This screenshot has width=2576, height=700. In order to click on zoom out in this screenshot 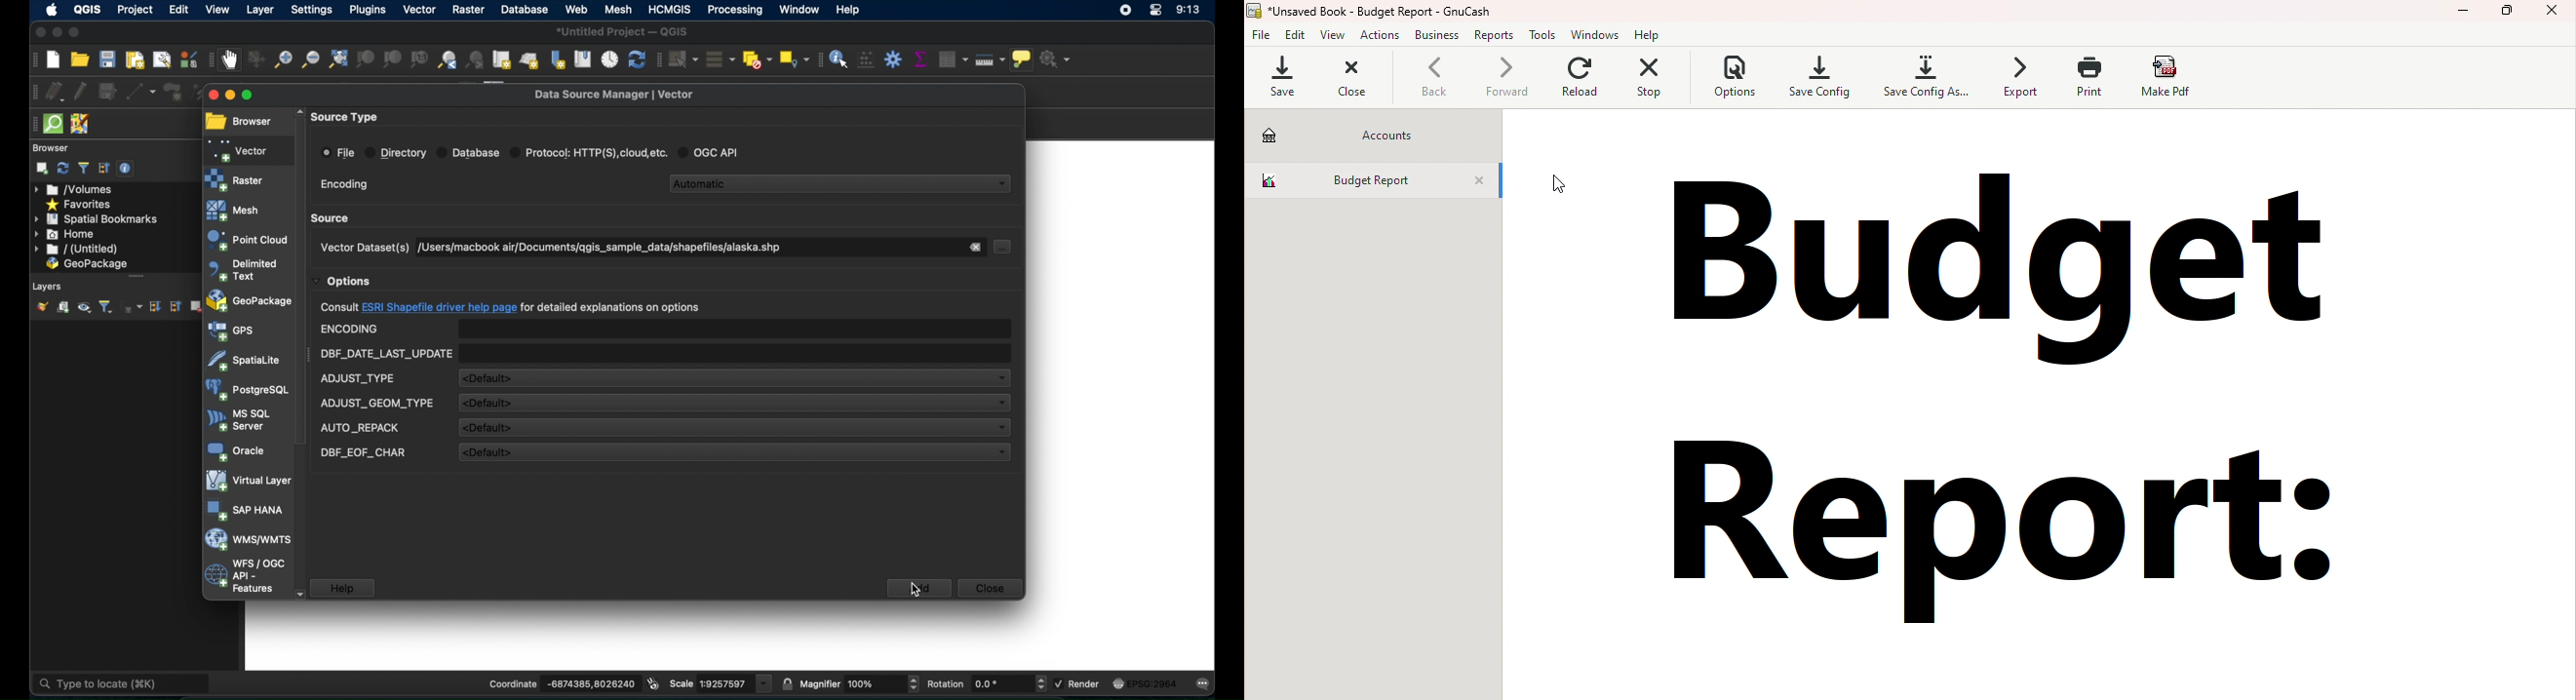, I will do `click(310, 62)`.